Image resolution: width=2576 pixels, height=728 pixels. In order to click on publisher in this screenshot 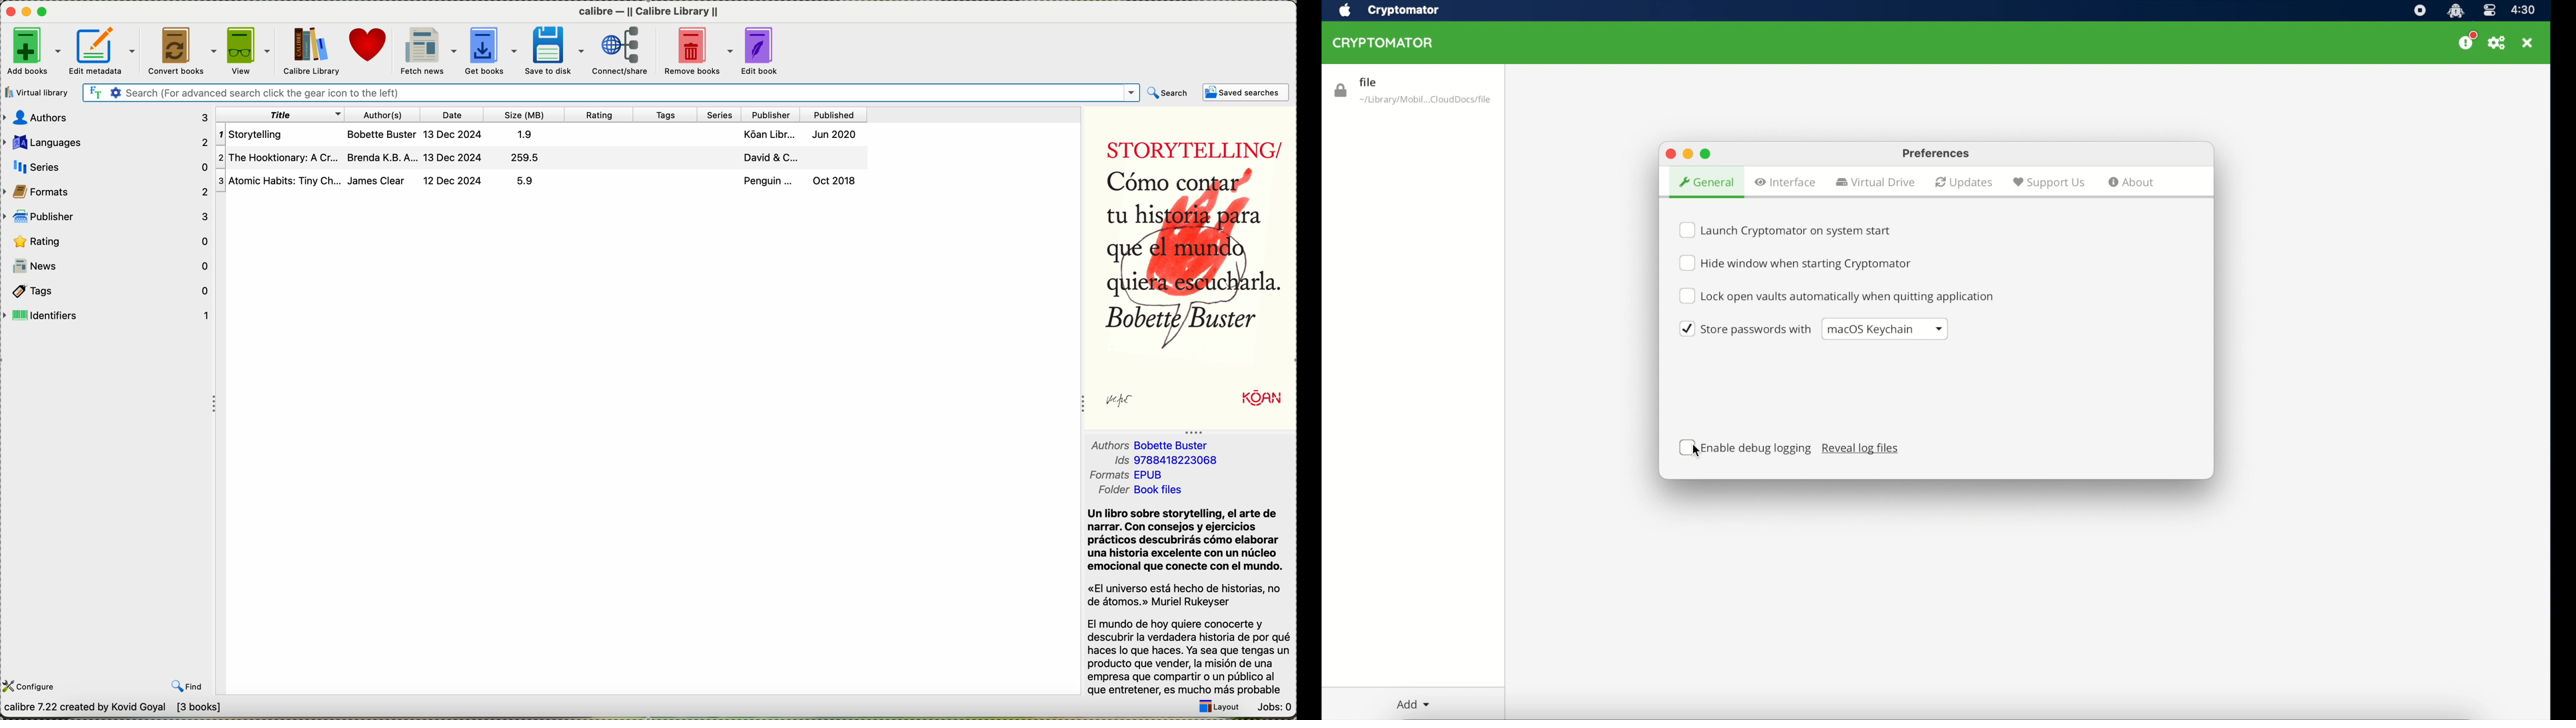, I will do `click(775, 114)`.